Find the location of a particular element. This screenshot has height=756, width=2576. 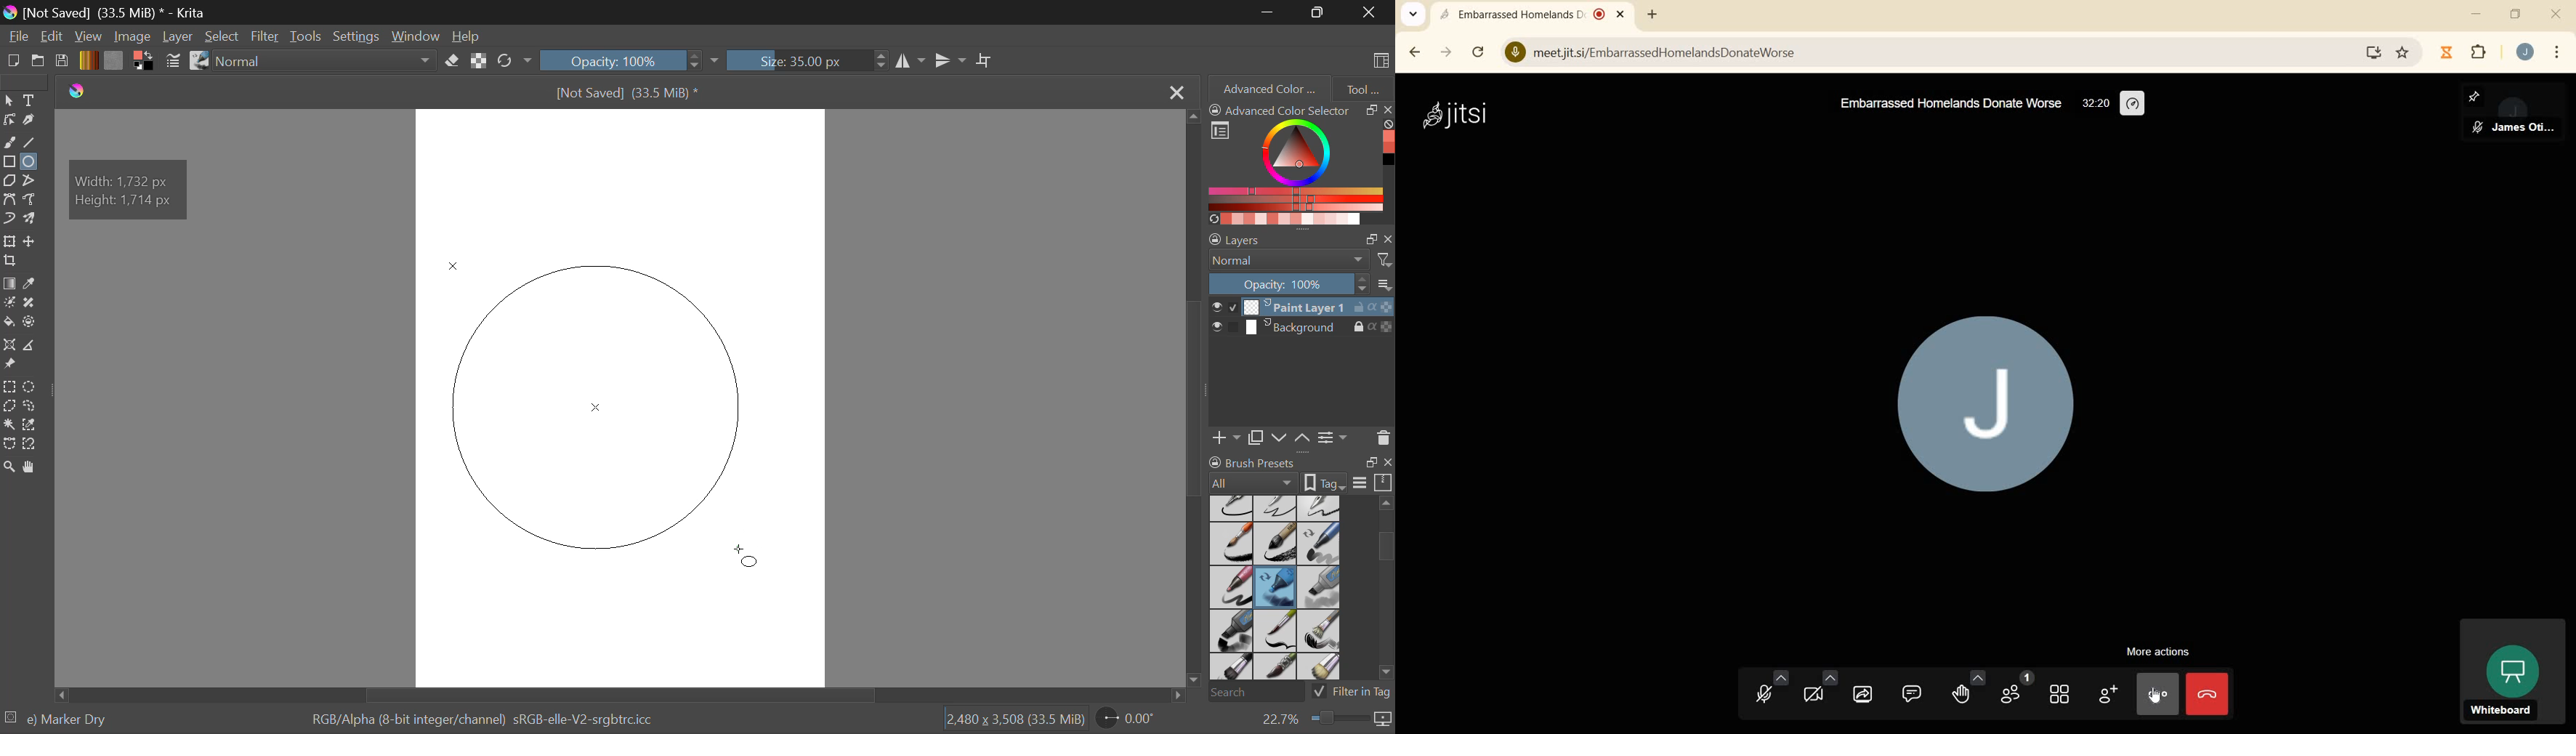

Text is located at coordinates (31, 100).